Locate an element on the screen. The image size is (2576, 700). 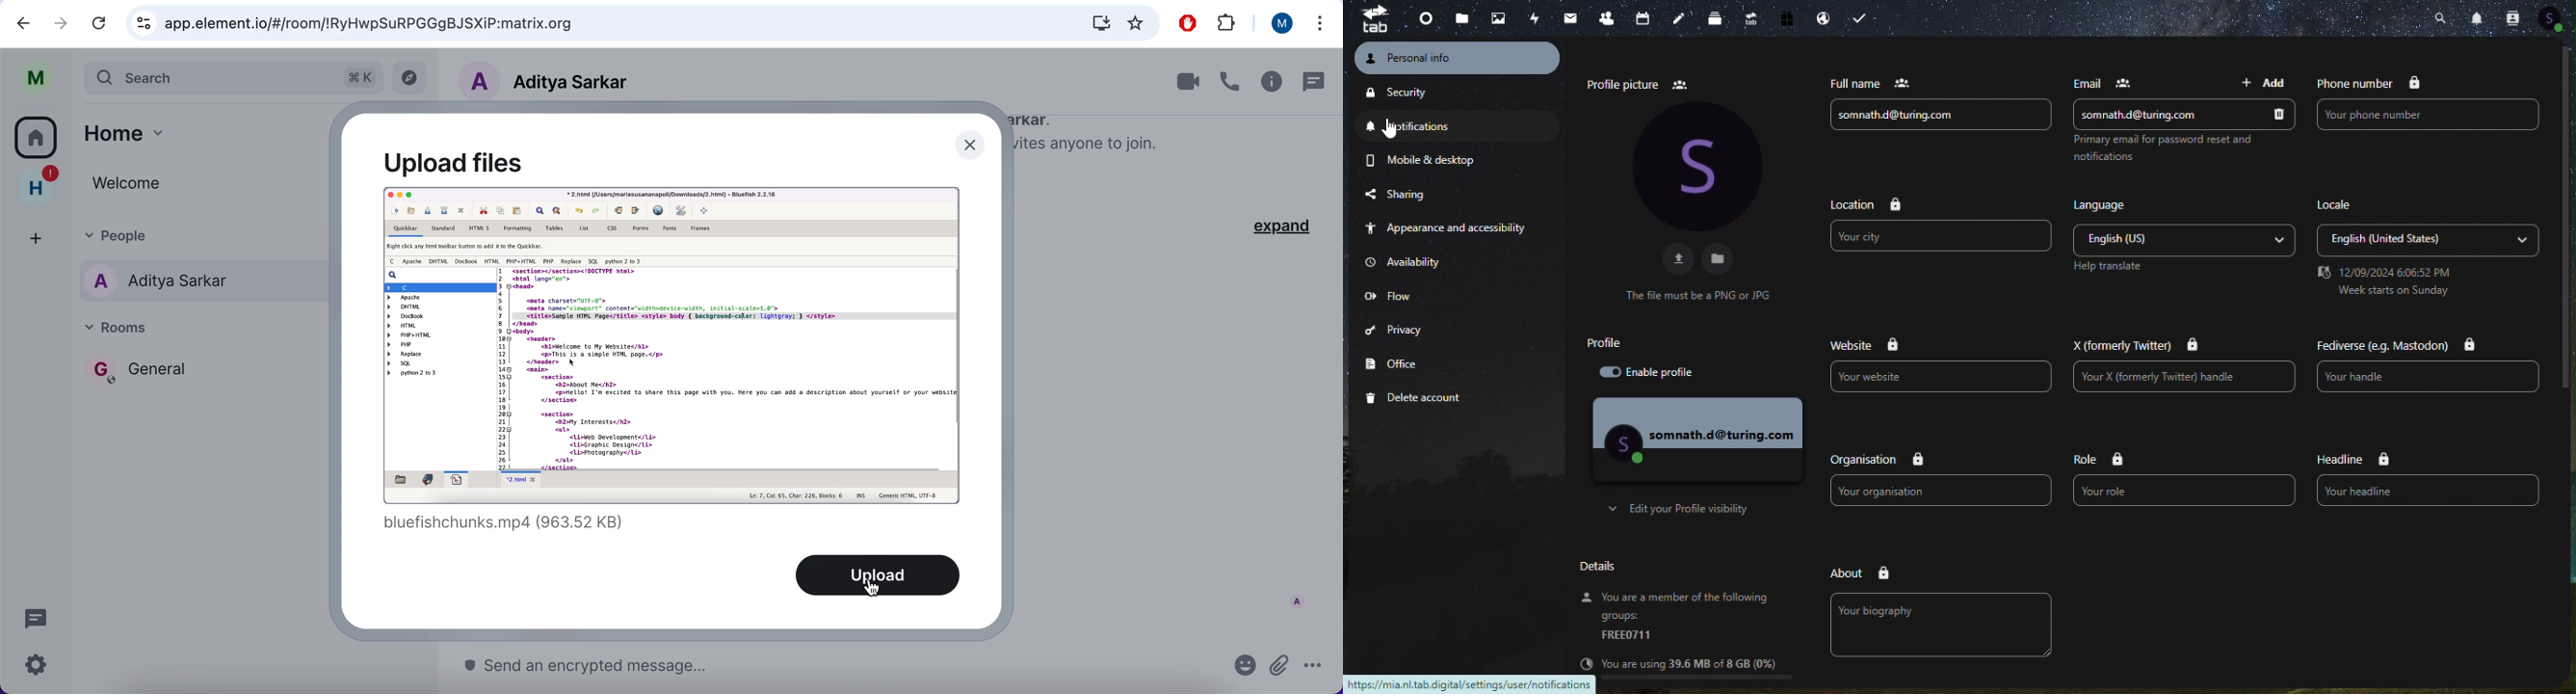
cursor is located at coordinates (871, 587).